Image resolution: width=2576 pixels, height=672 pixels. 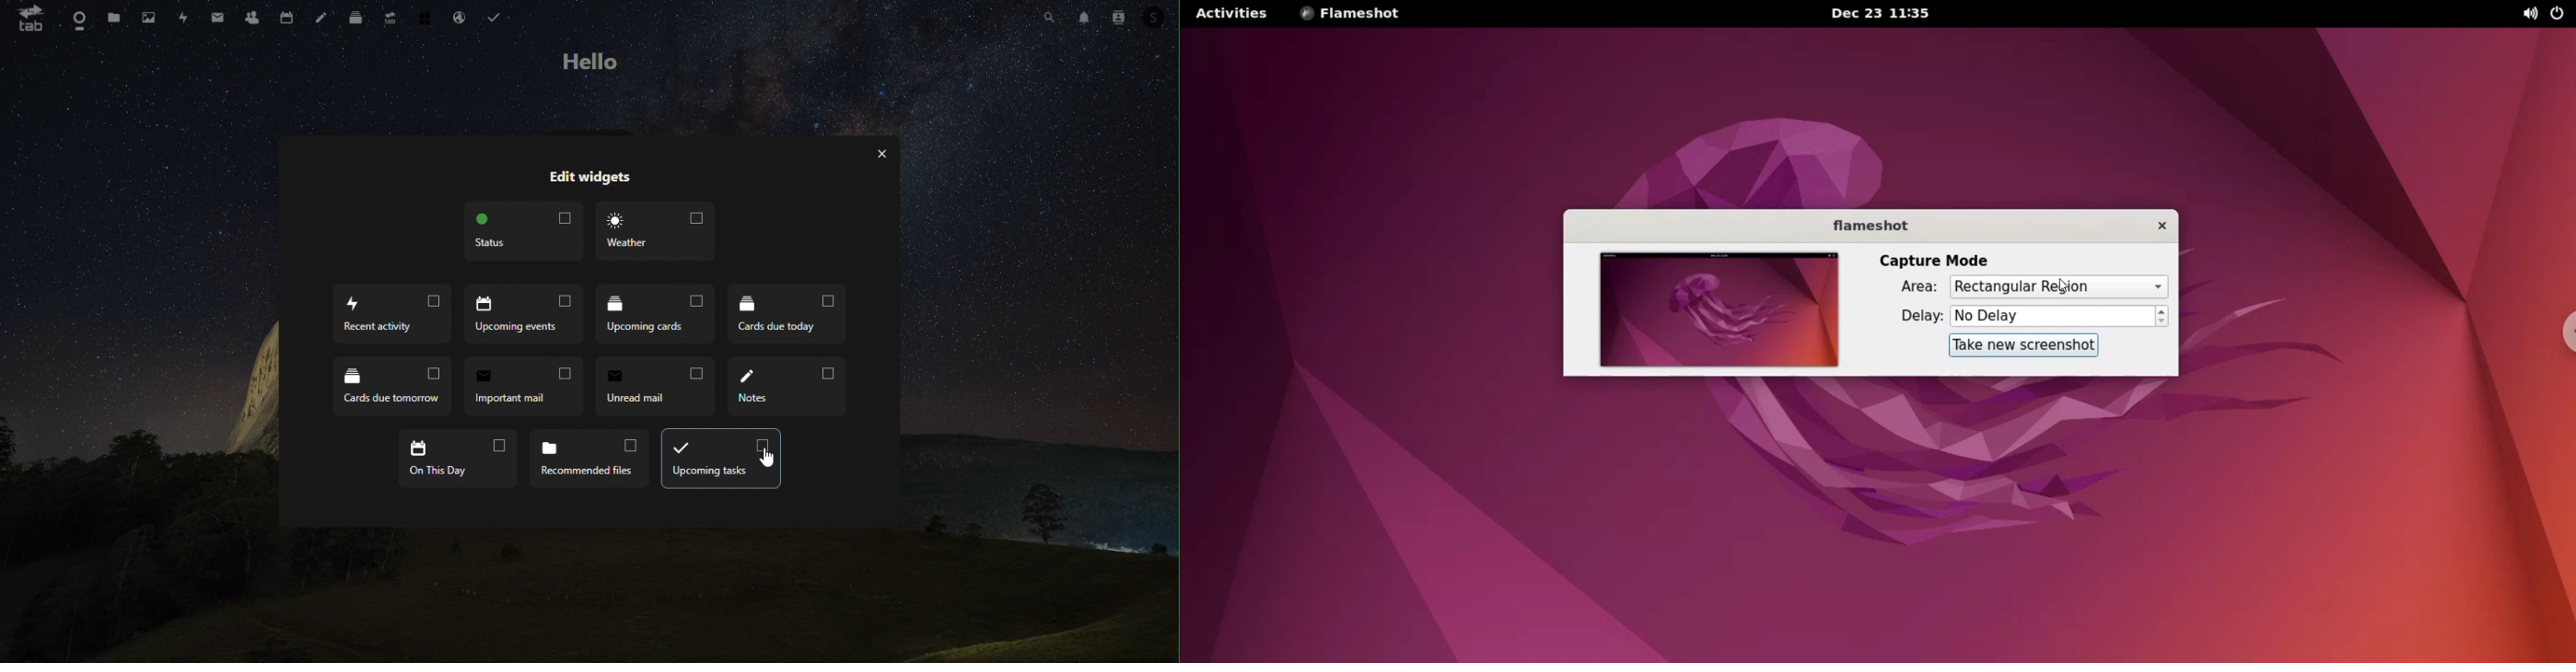 I want to click on notifications, so click(x=1084, y=17).